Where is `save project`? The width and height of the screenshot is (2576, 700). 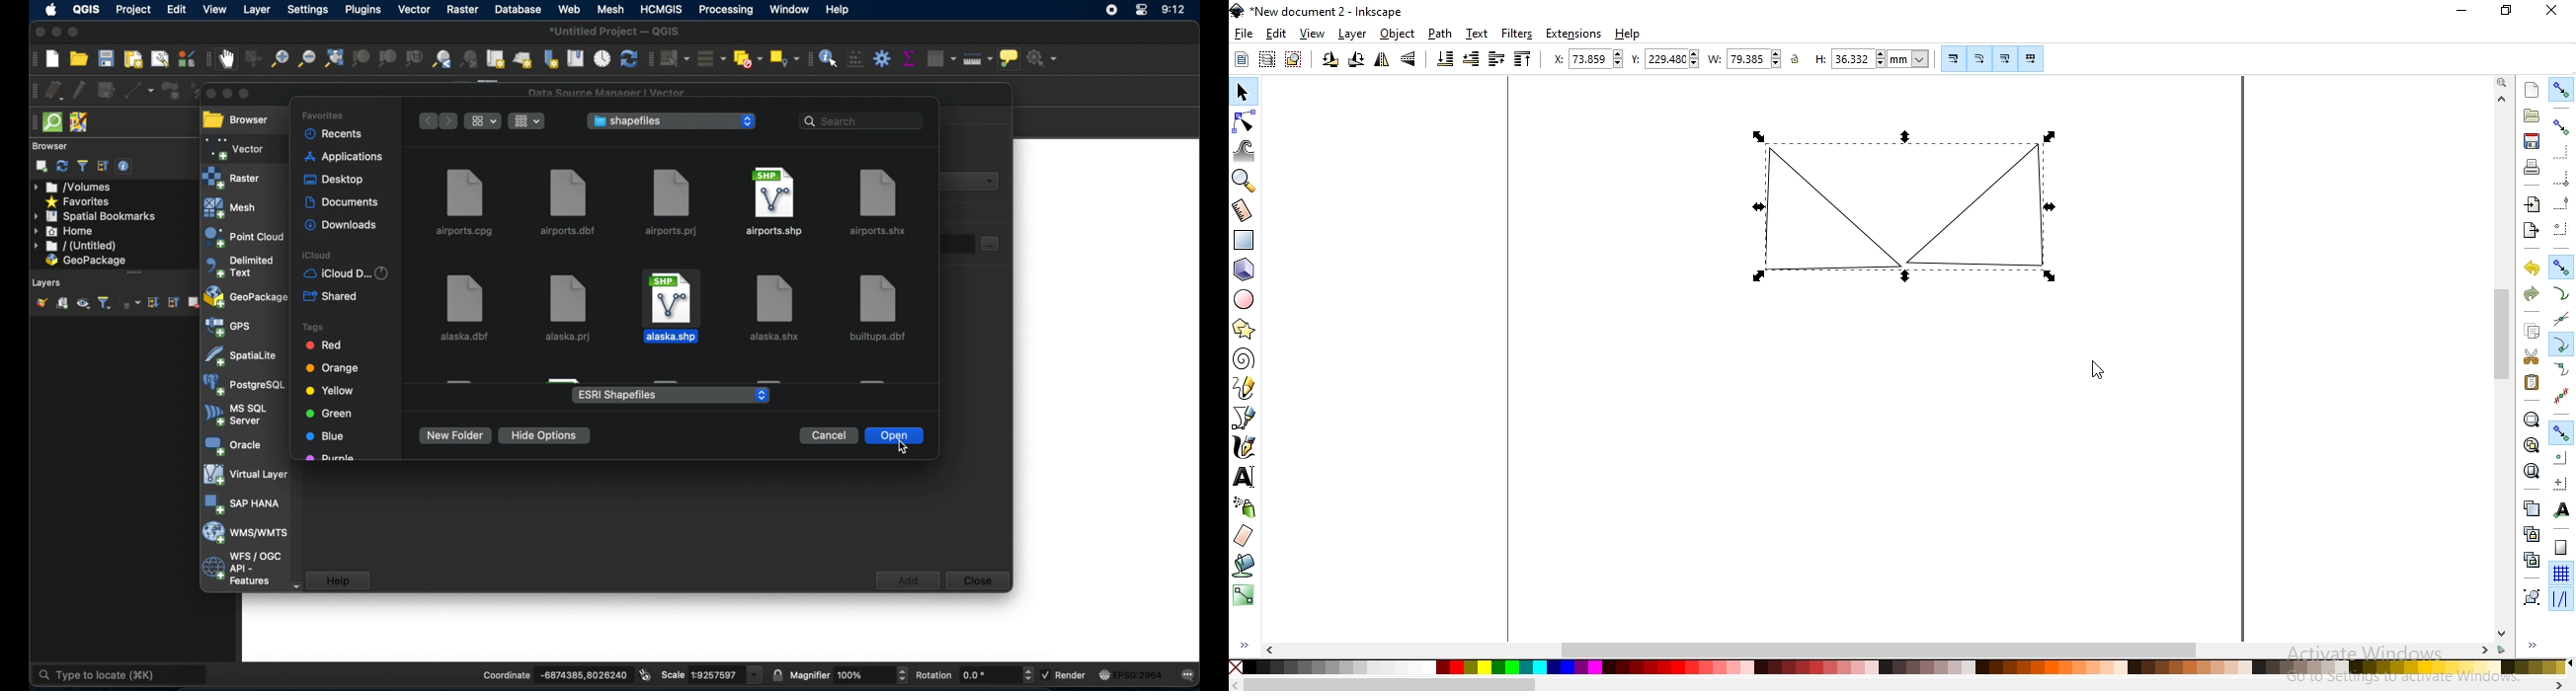 save project is located at coordinates (107, 60).